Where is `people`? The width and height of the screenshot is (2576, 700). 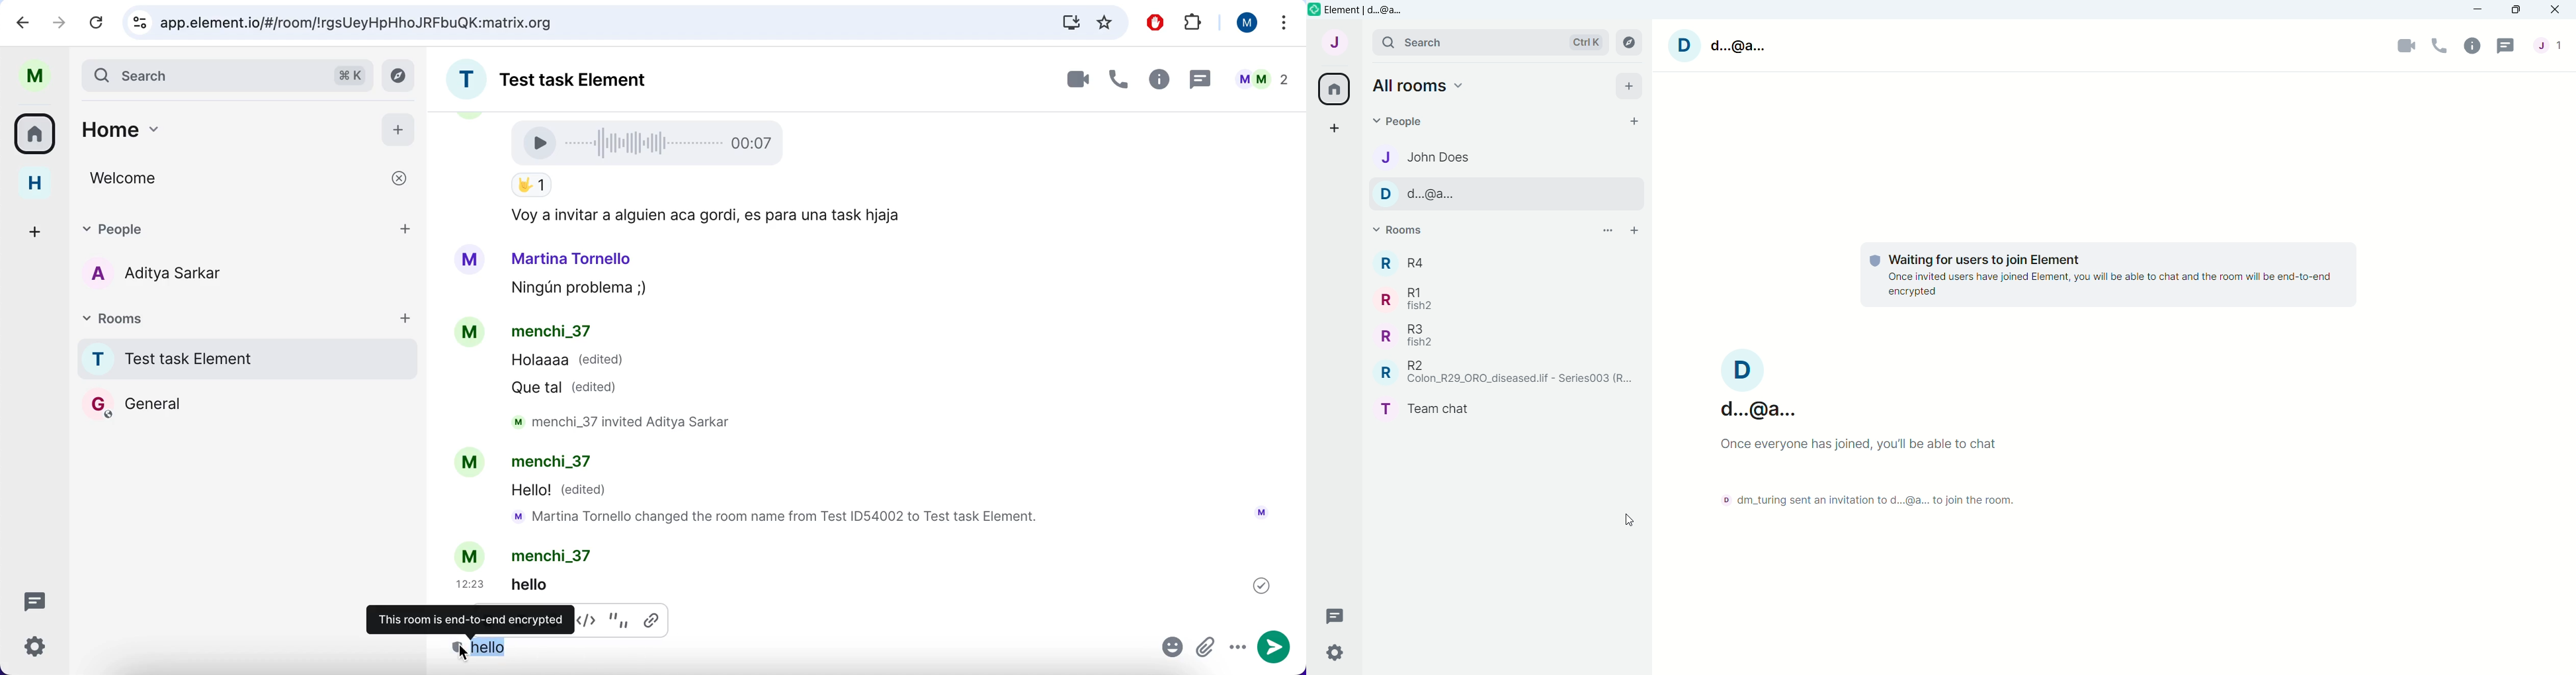 people is located at coordinates (218, 227).